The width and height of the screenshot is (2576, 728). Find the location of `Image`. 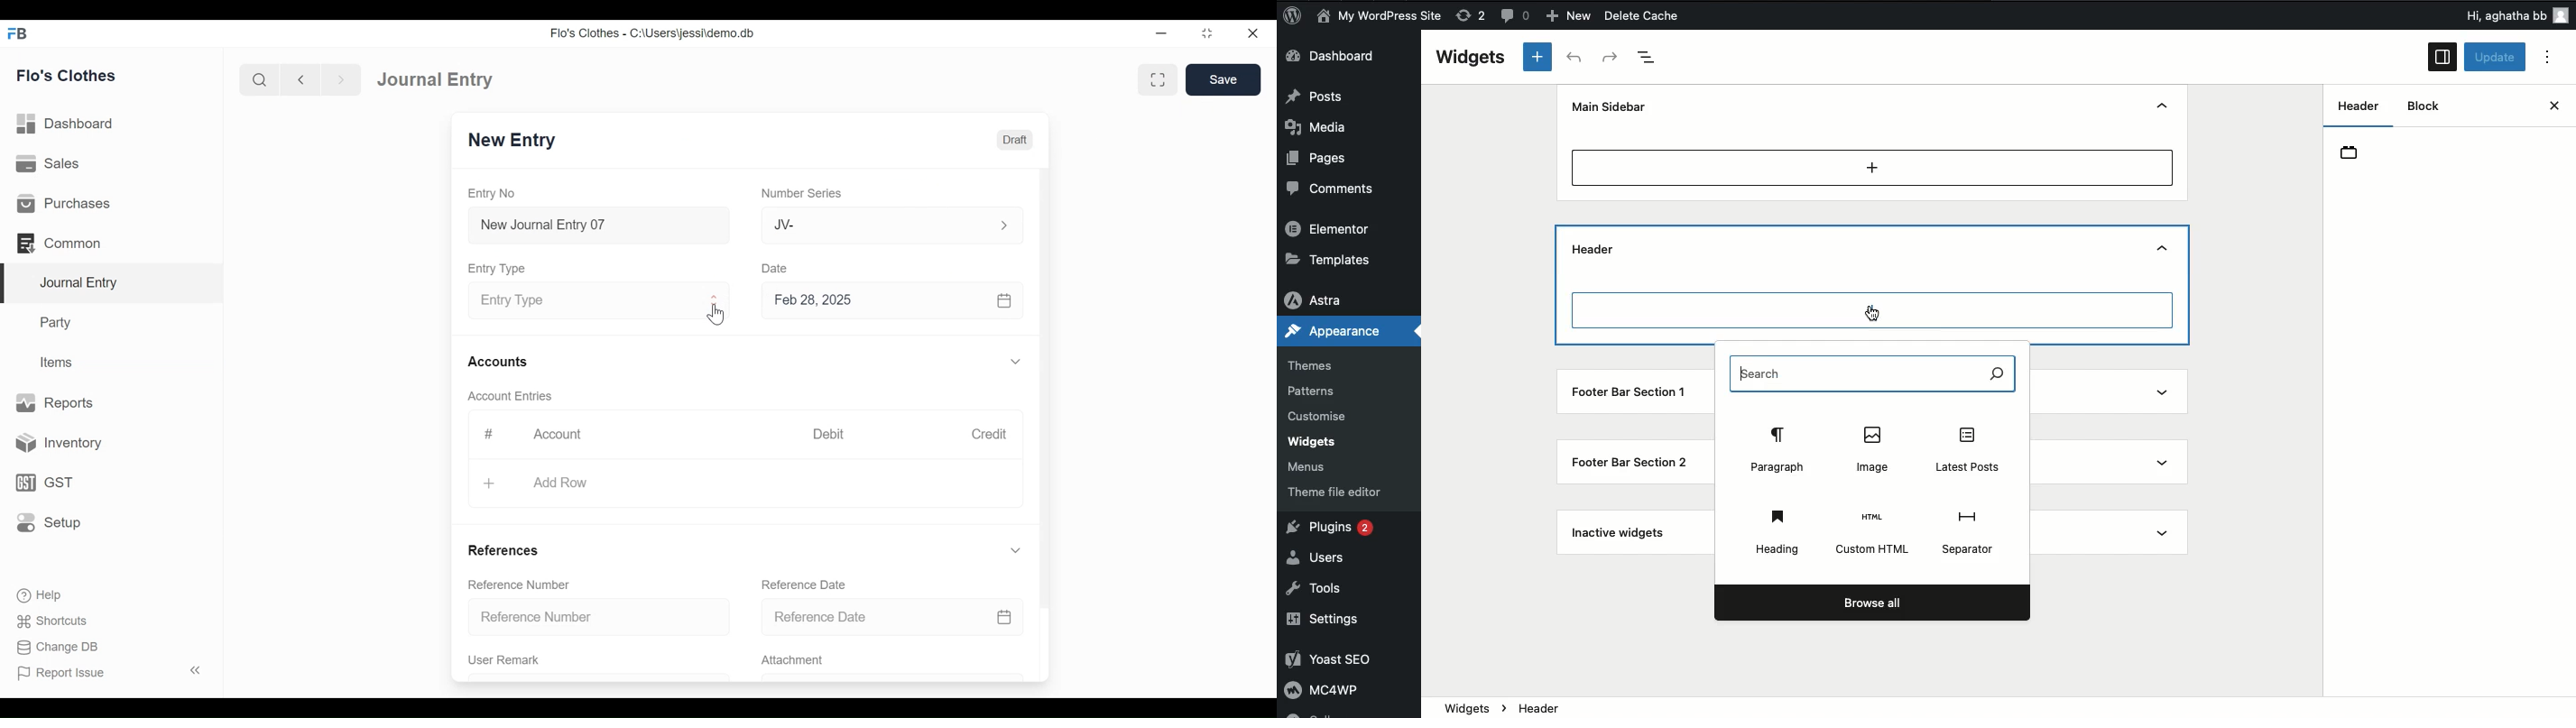

Image is located at coordinates (1875, 448).